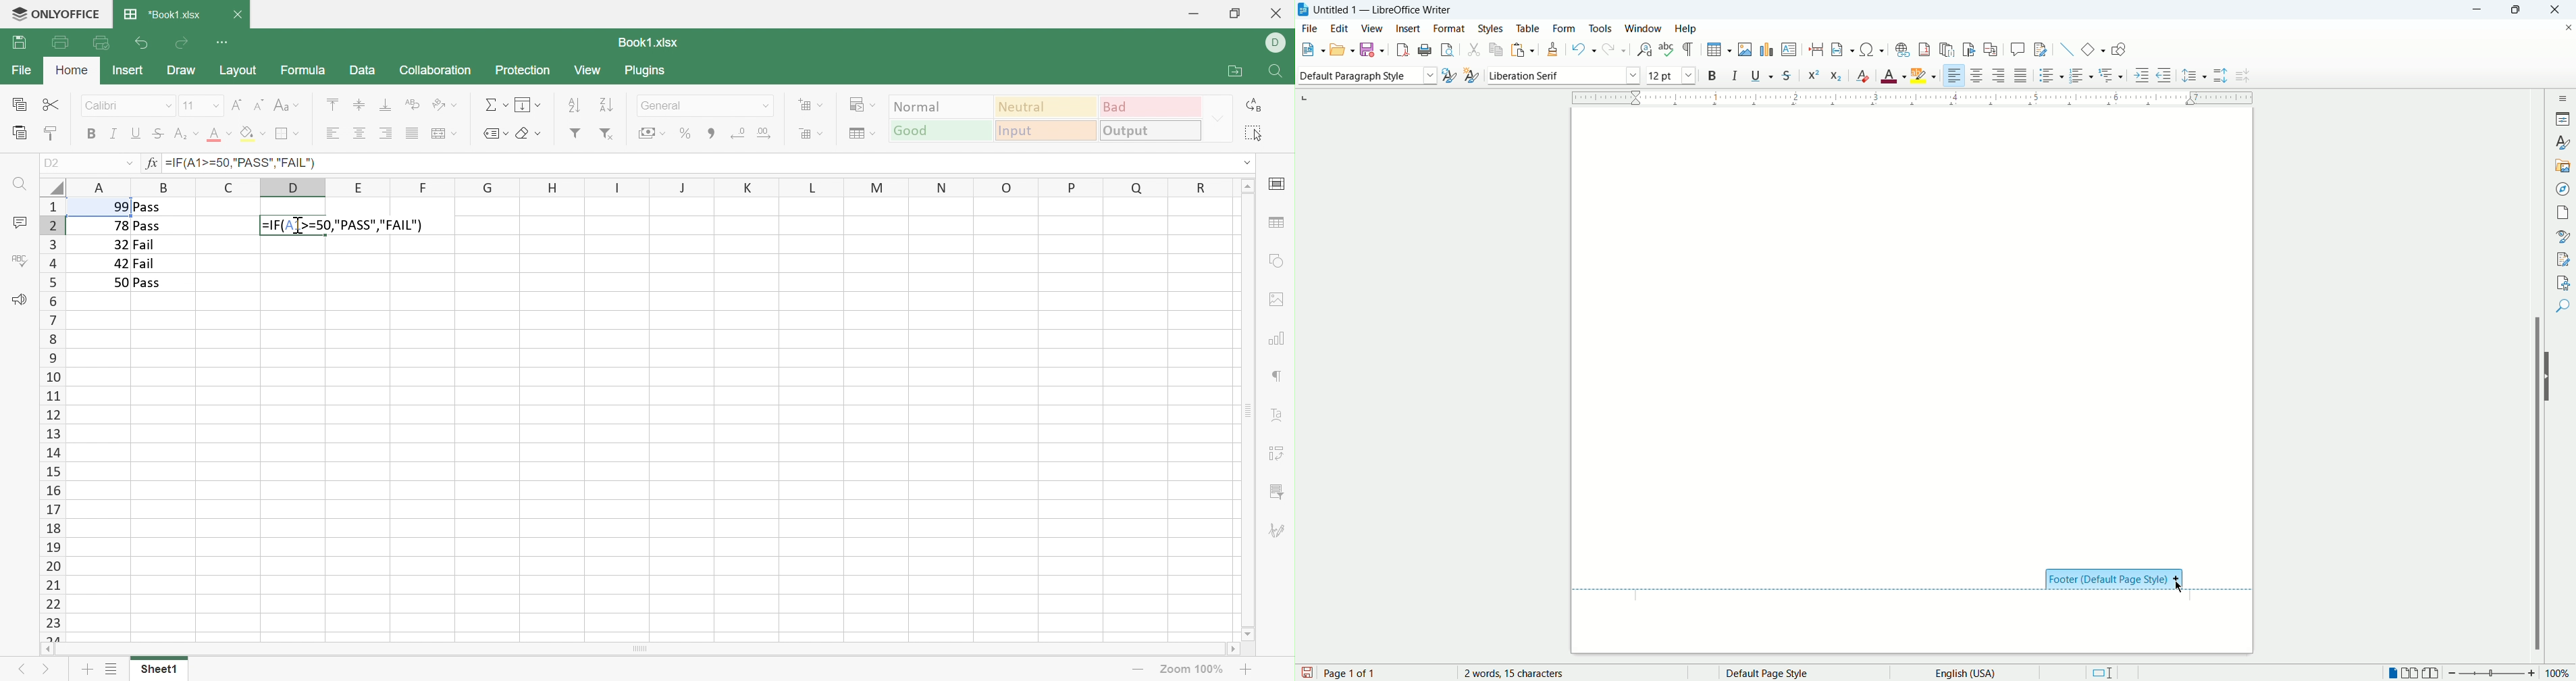 Image resolution: width=2576 pixels, height=700 pixels. I want to click on fx, so click(149, 163).